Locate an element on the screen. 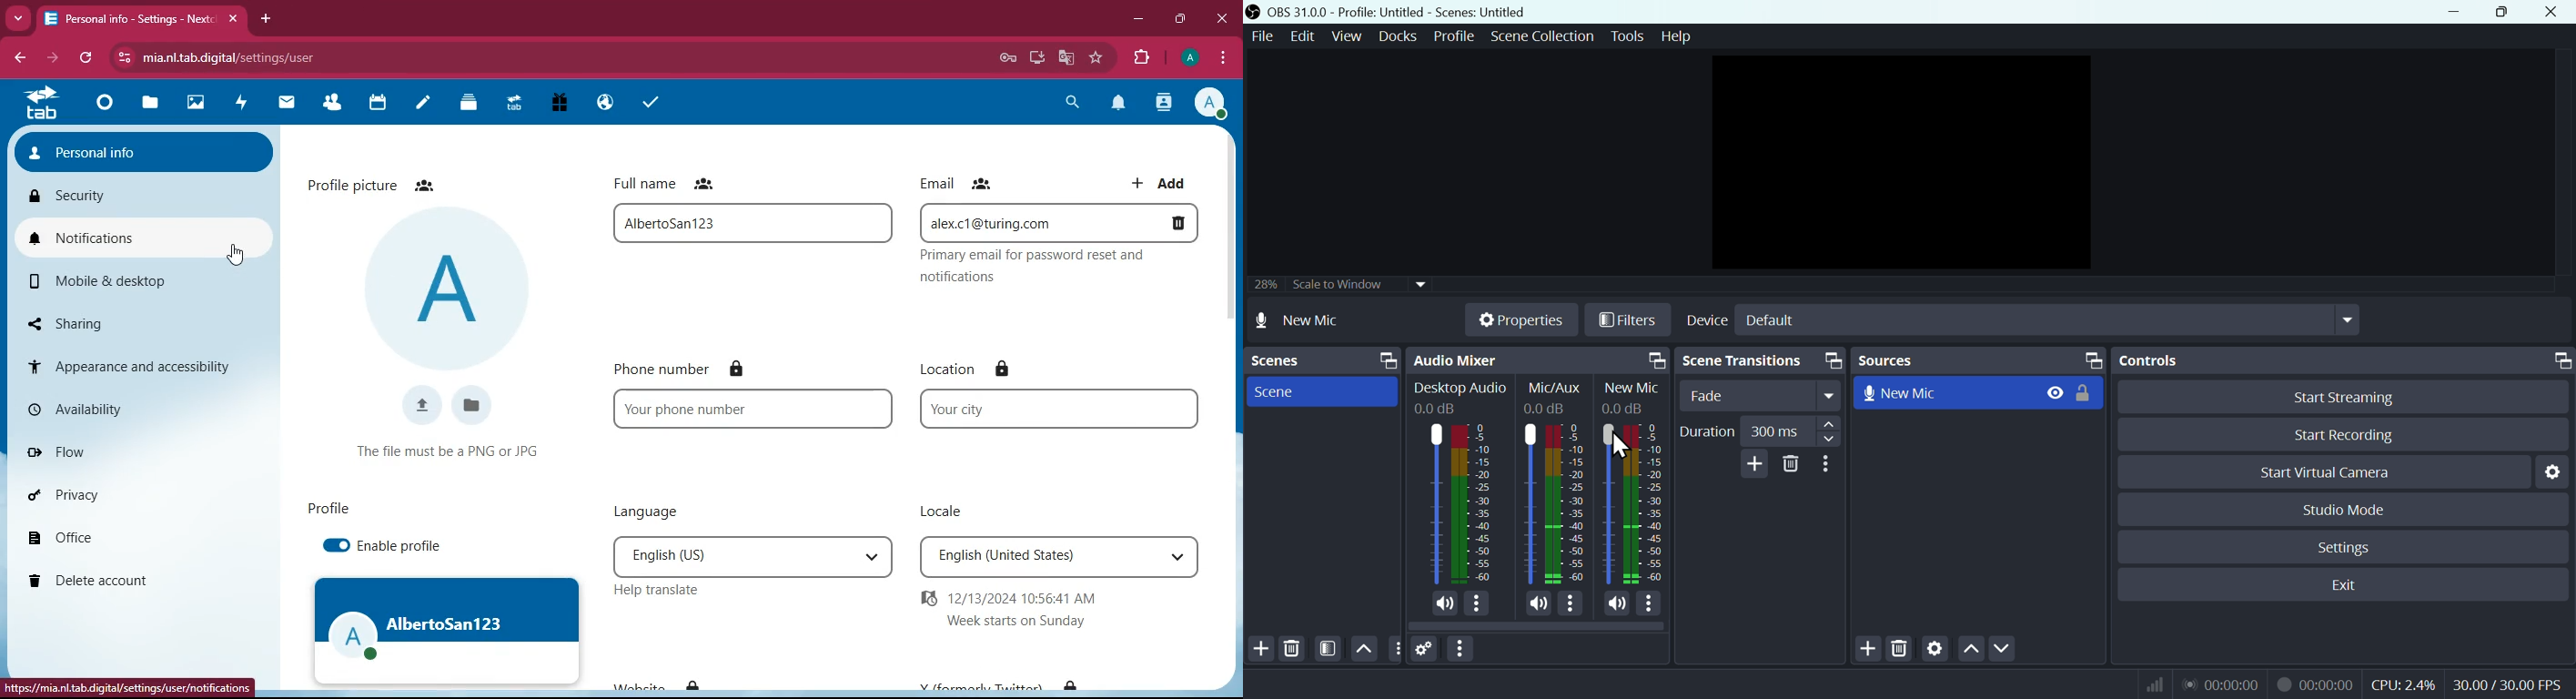  Live Status is located at coordinates (2220, 683).